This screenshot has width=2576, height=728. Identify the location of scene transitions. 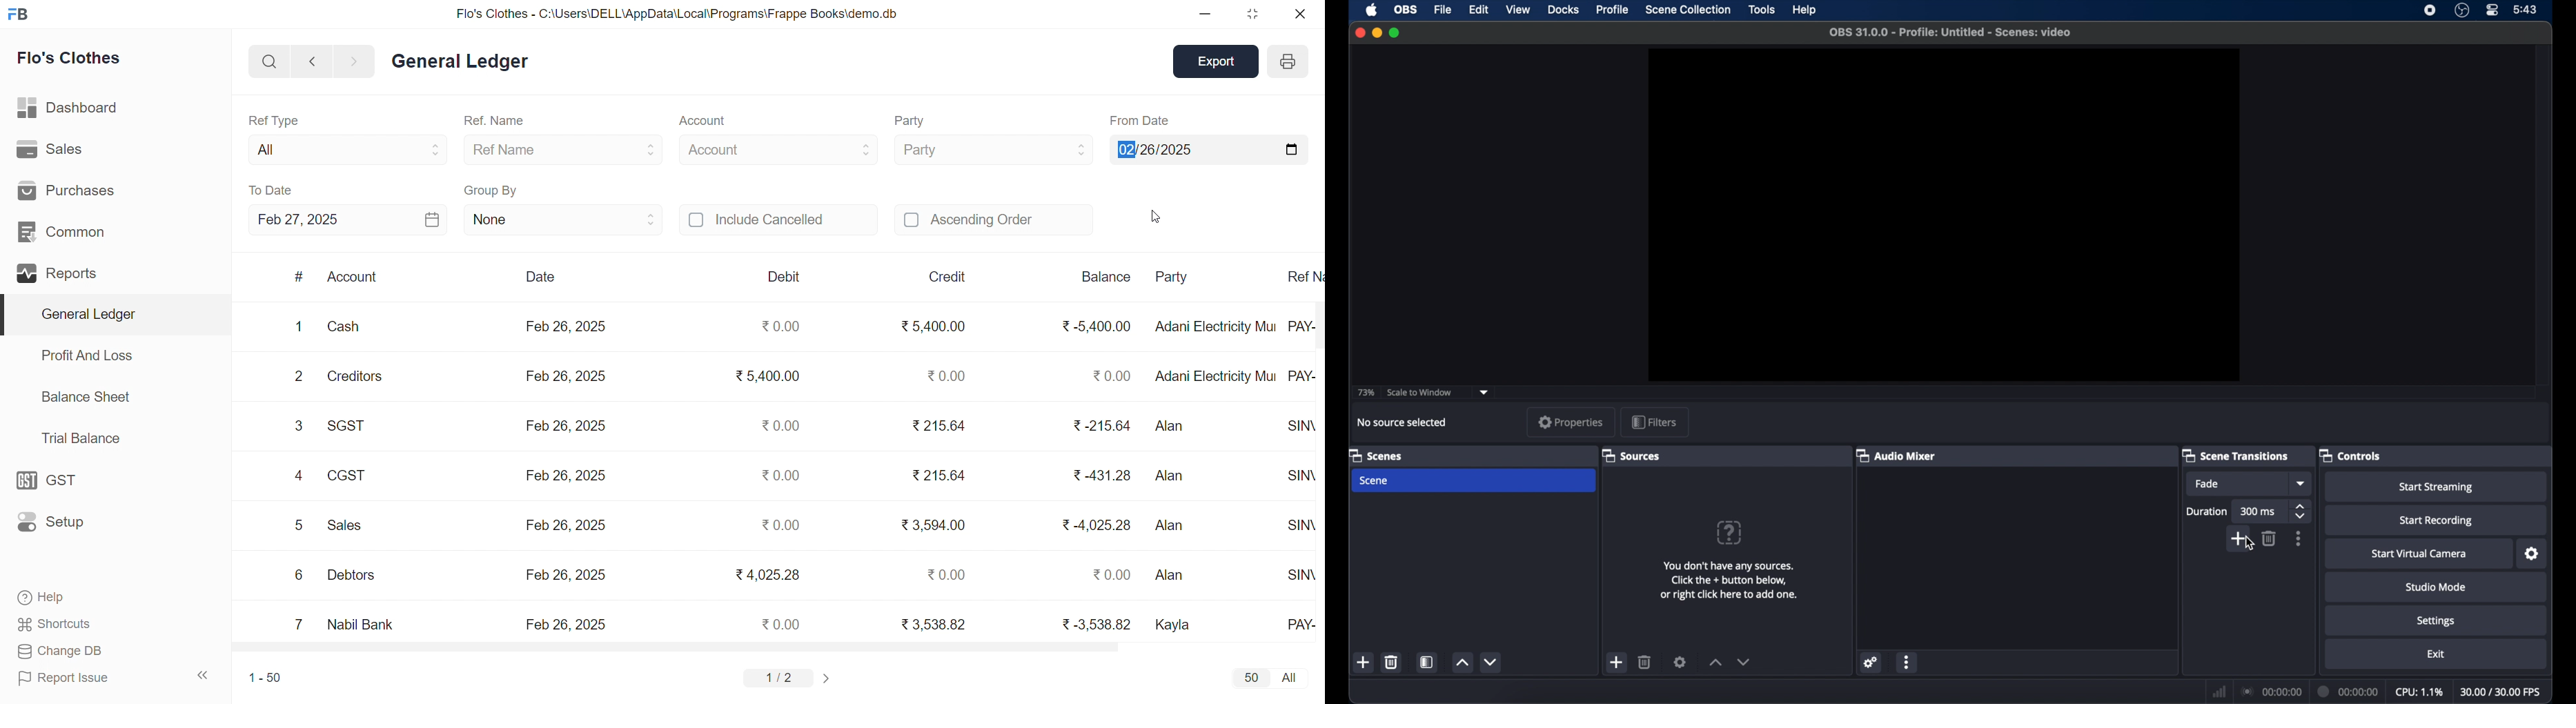
(2235, 456).